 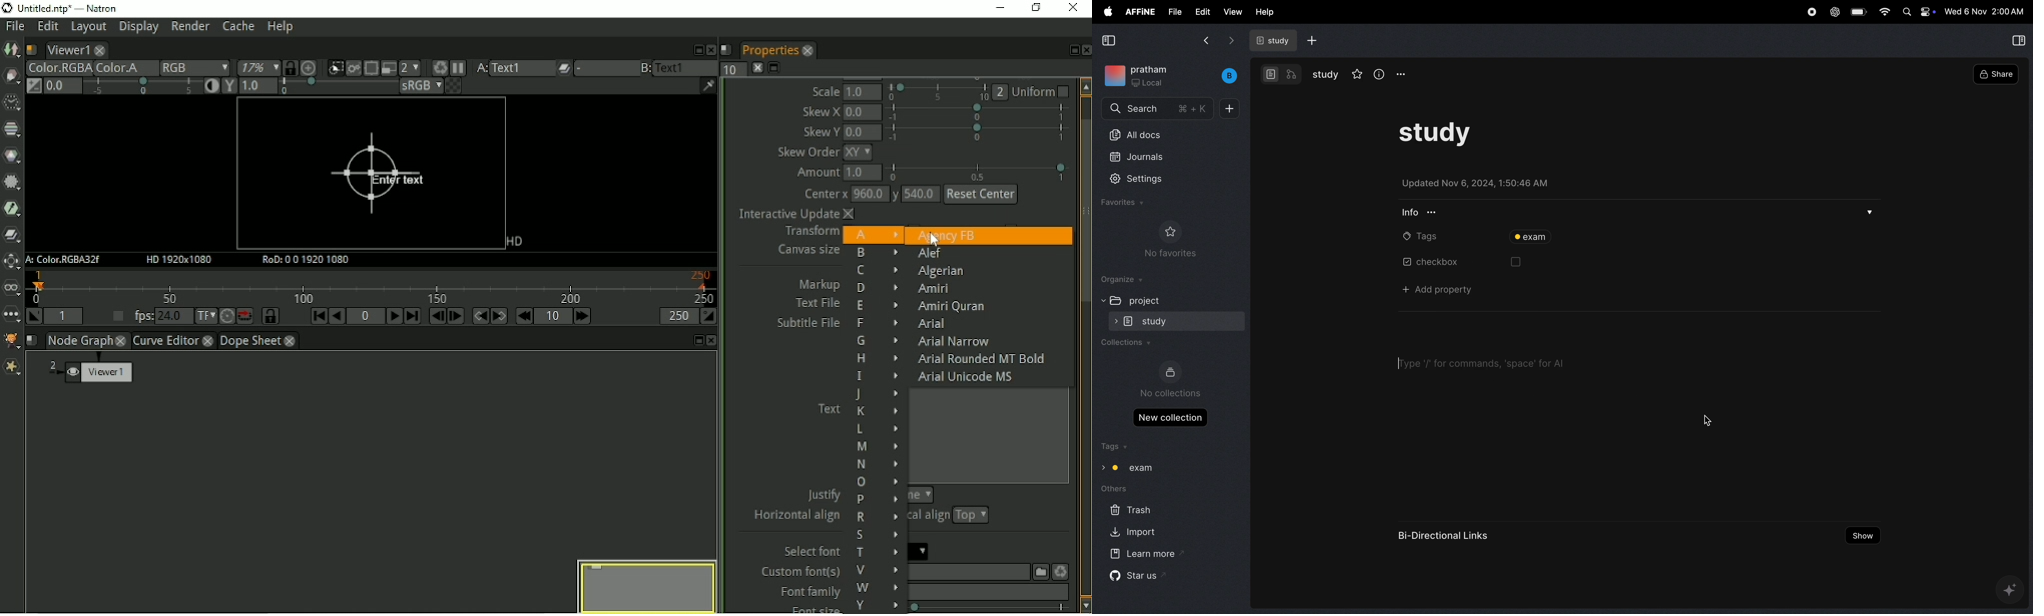 I want to click on help, so click(x=1263, y=12).